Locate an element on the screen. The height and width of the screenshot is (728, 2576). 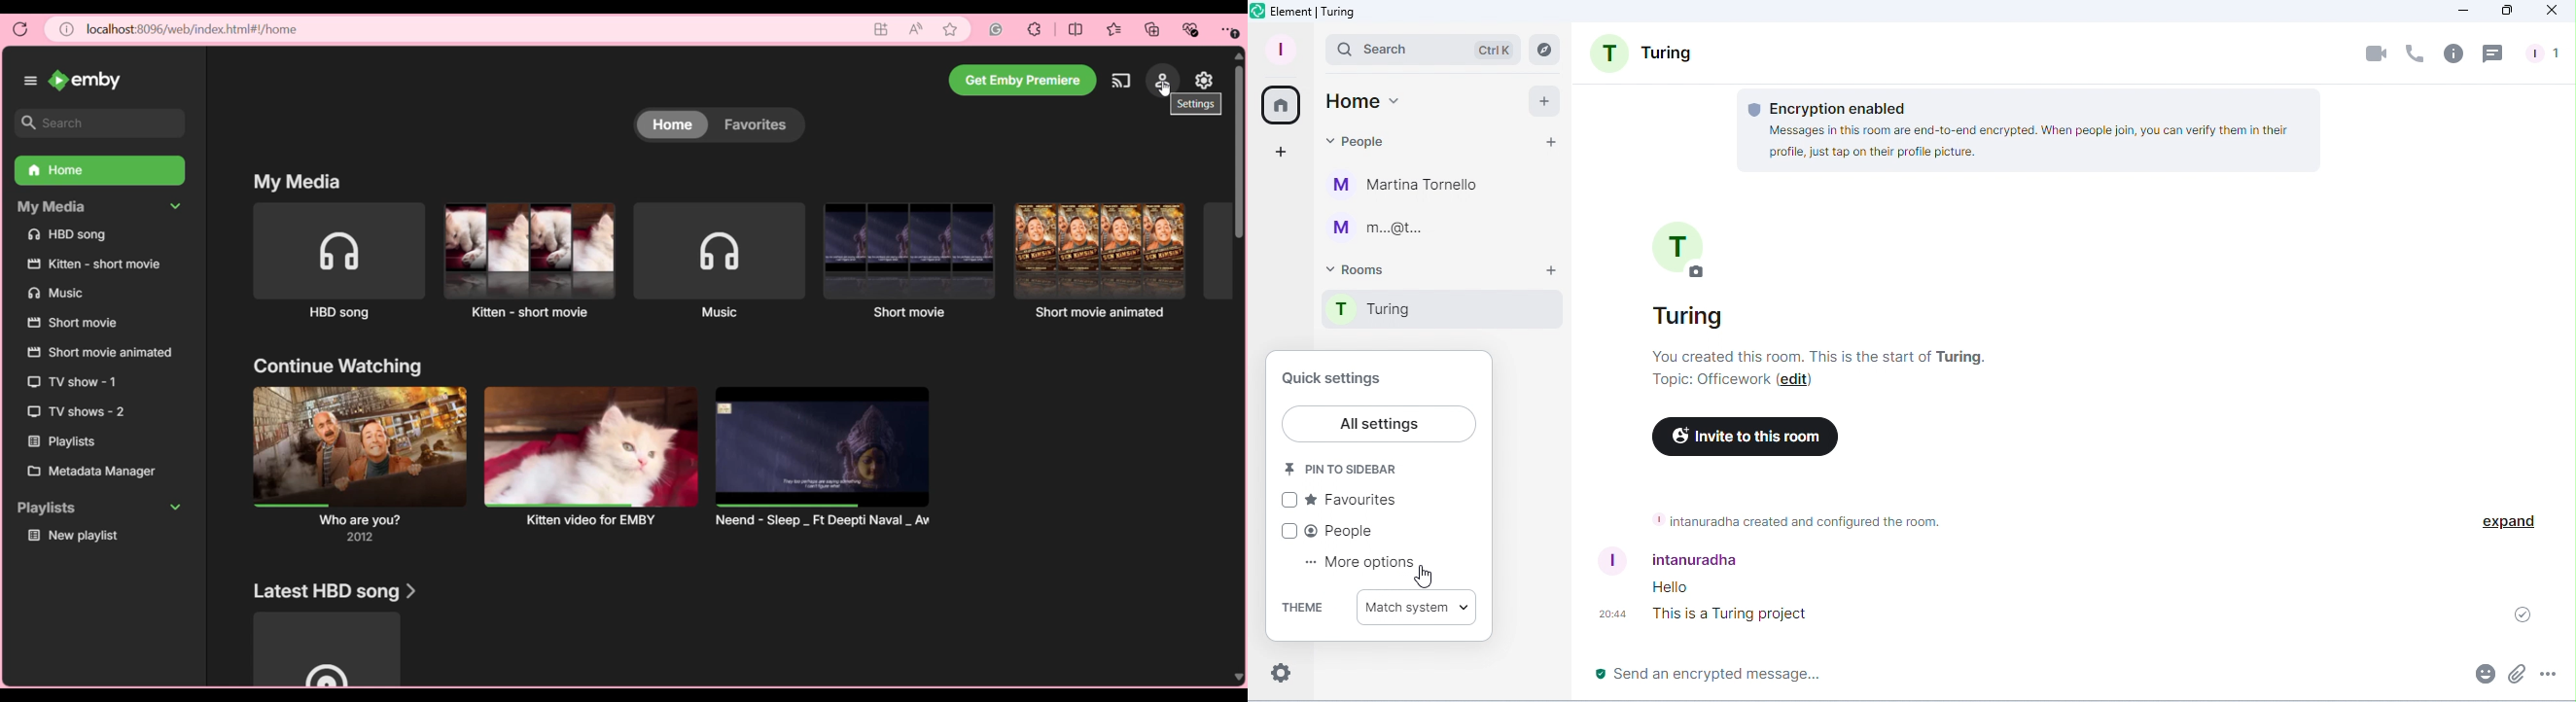
Theme is located at coordinates (1302, 607).